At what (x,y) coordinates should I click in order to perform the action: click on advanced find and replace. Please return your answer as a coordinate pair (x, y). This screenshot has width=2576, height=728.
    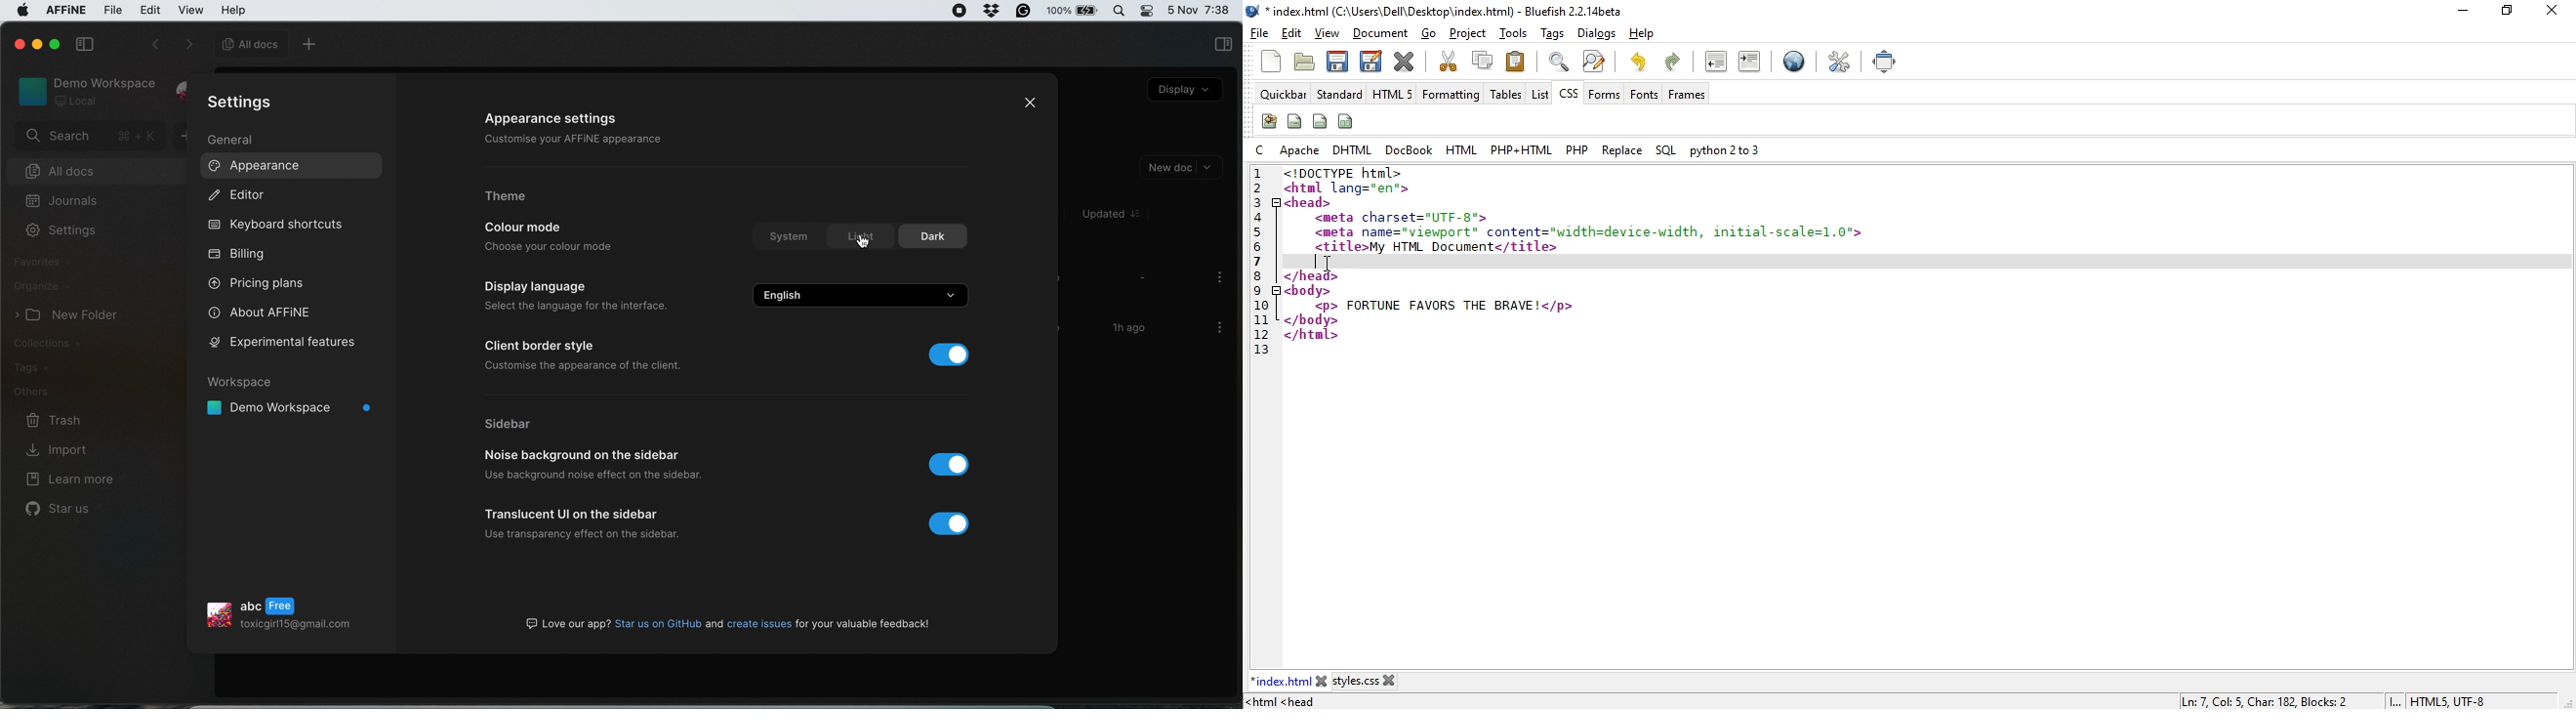
    Looking at the image, I should click on (1593, 61).